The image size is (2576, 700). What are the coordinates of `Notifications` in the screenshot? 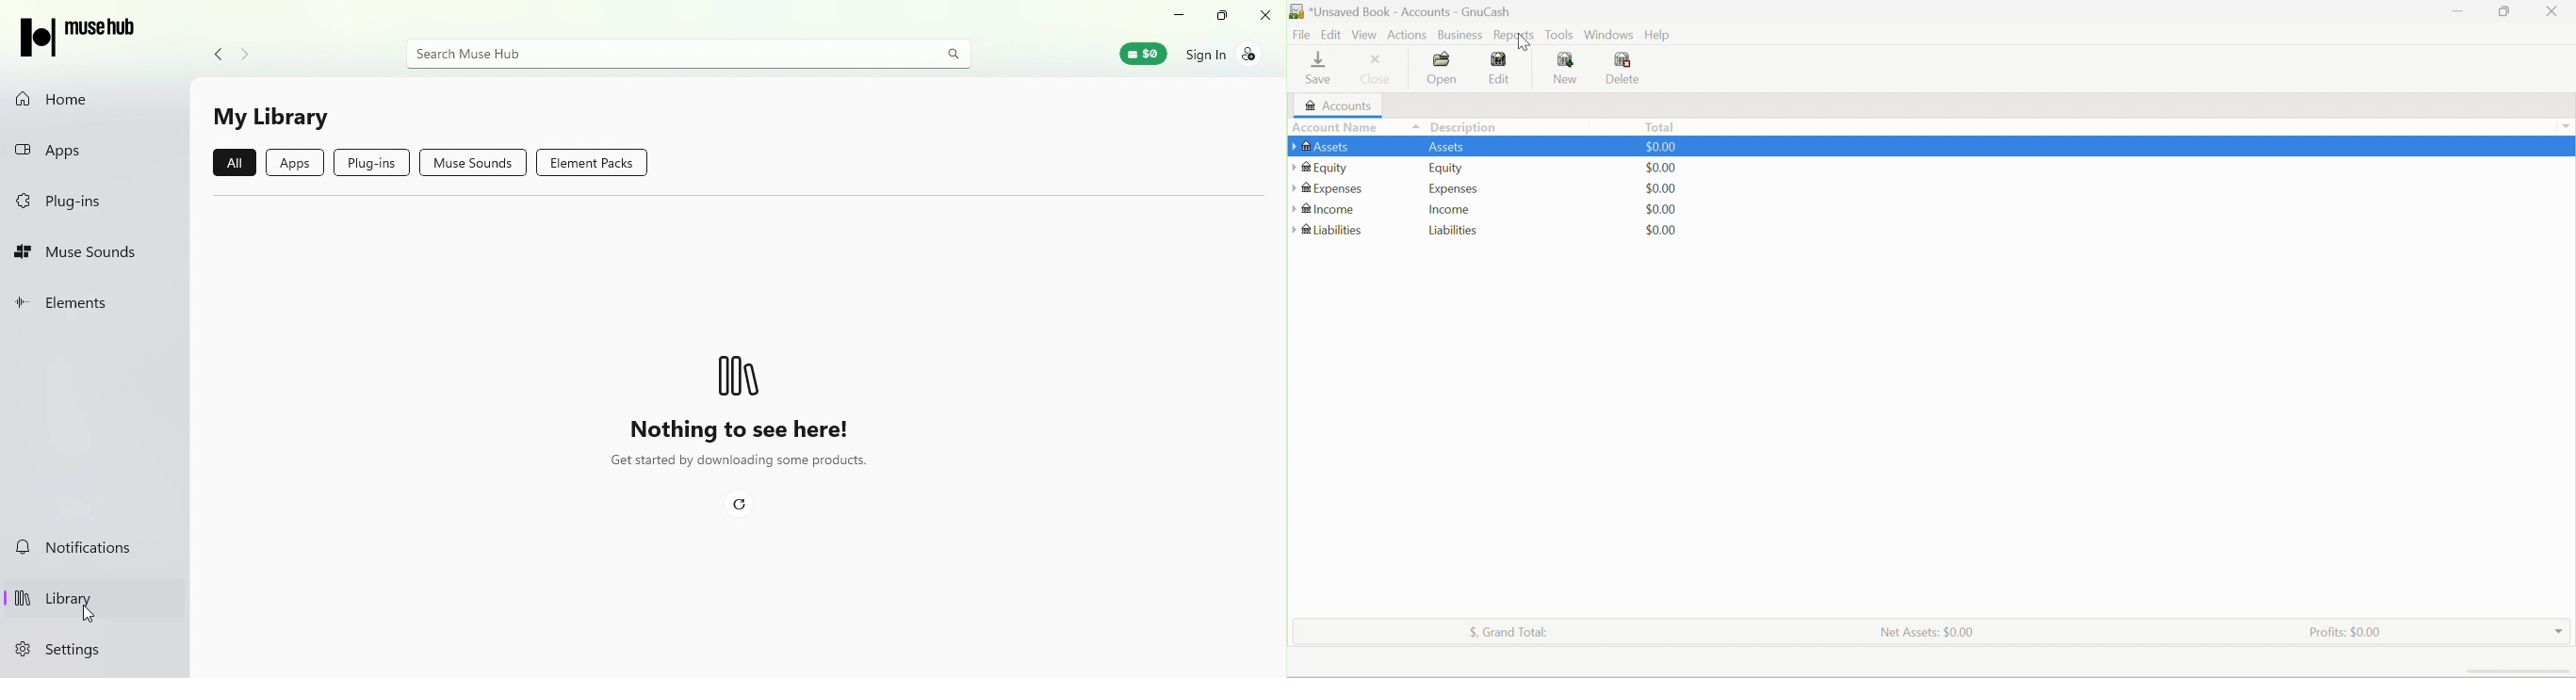 It's located at (94, 548).